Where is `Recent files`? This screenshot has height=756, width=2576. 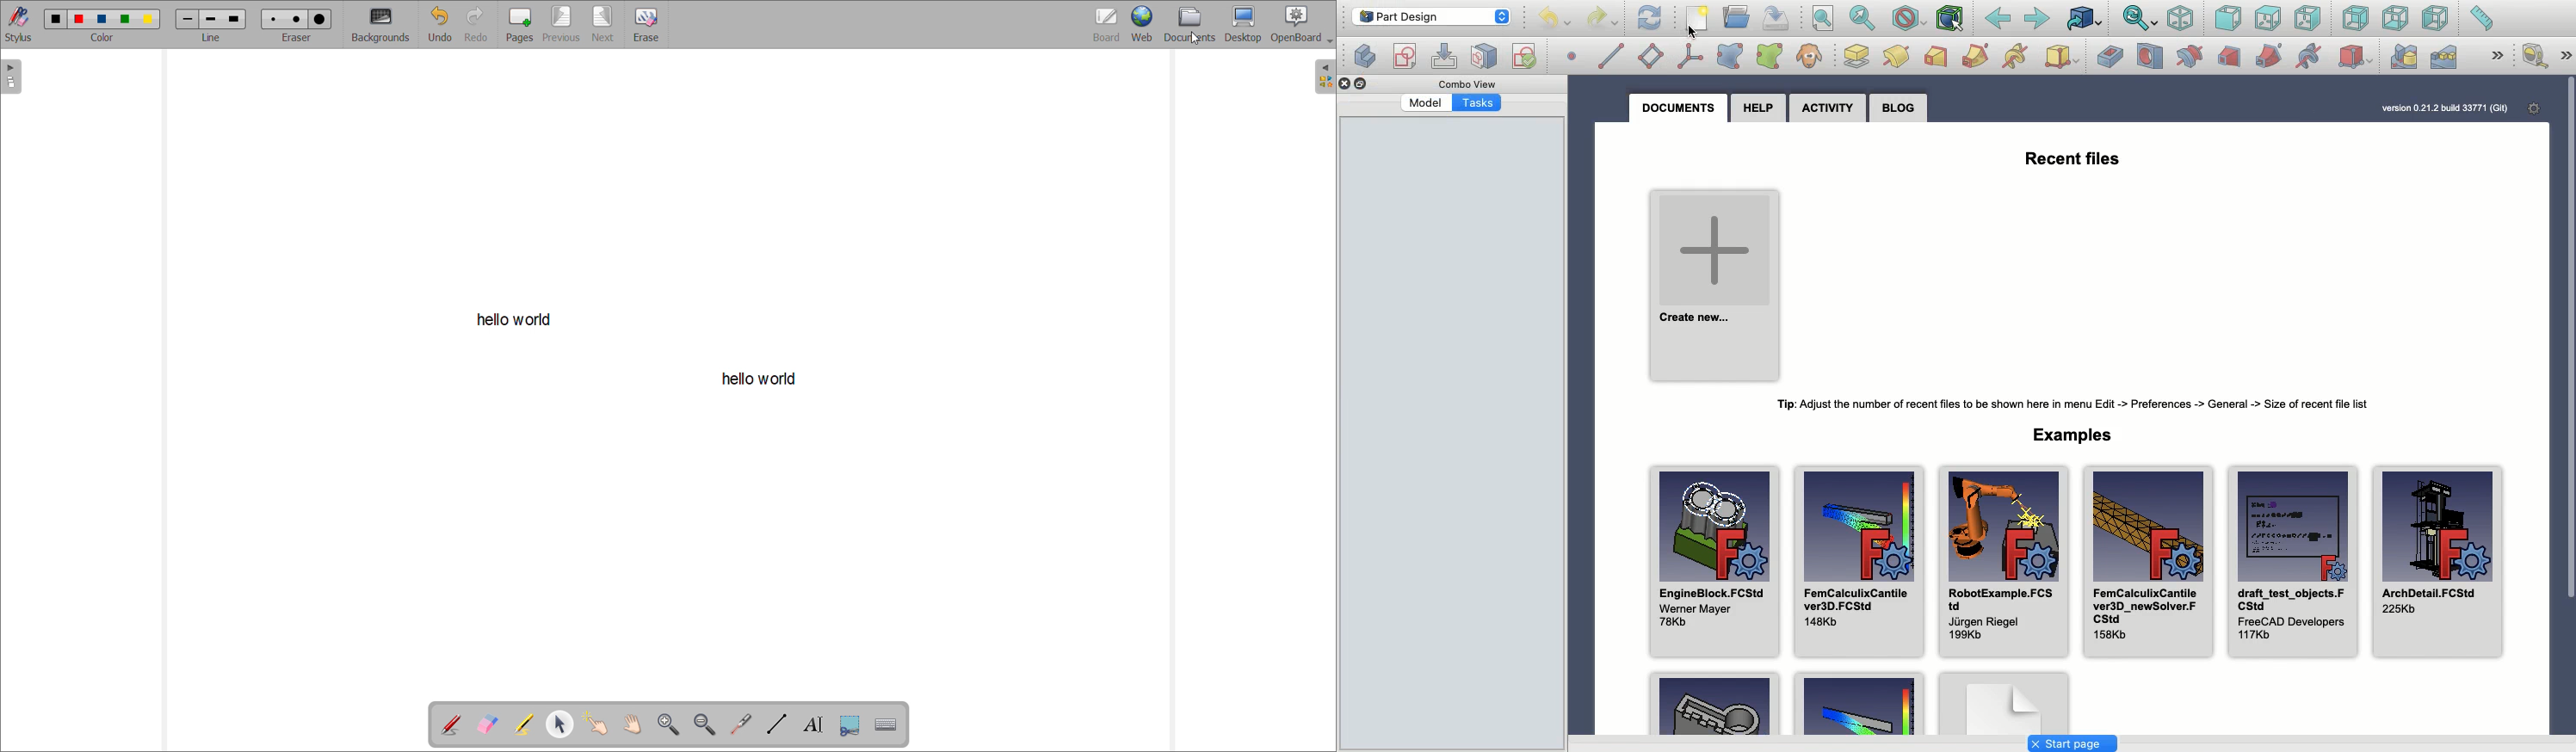
Recent files is located at coordinates (2073, 154).